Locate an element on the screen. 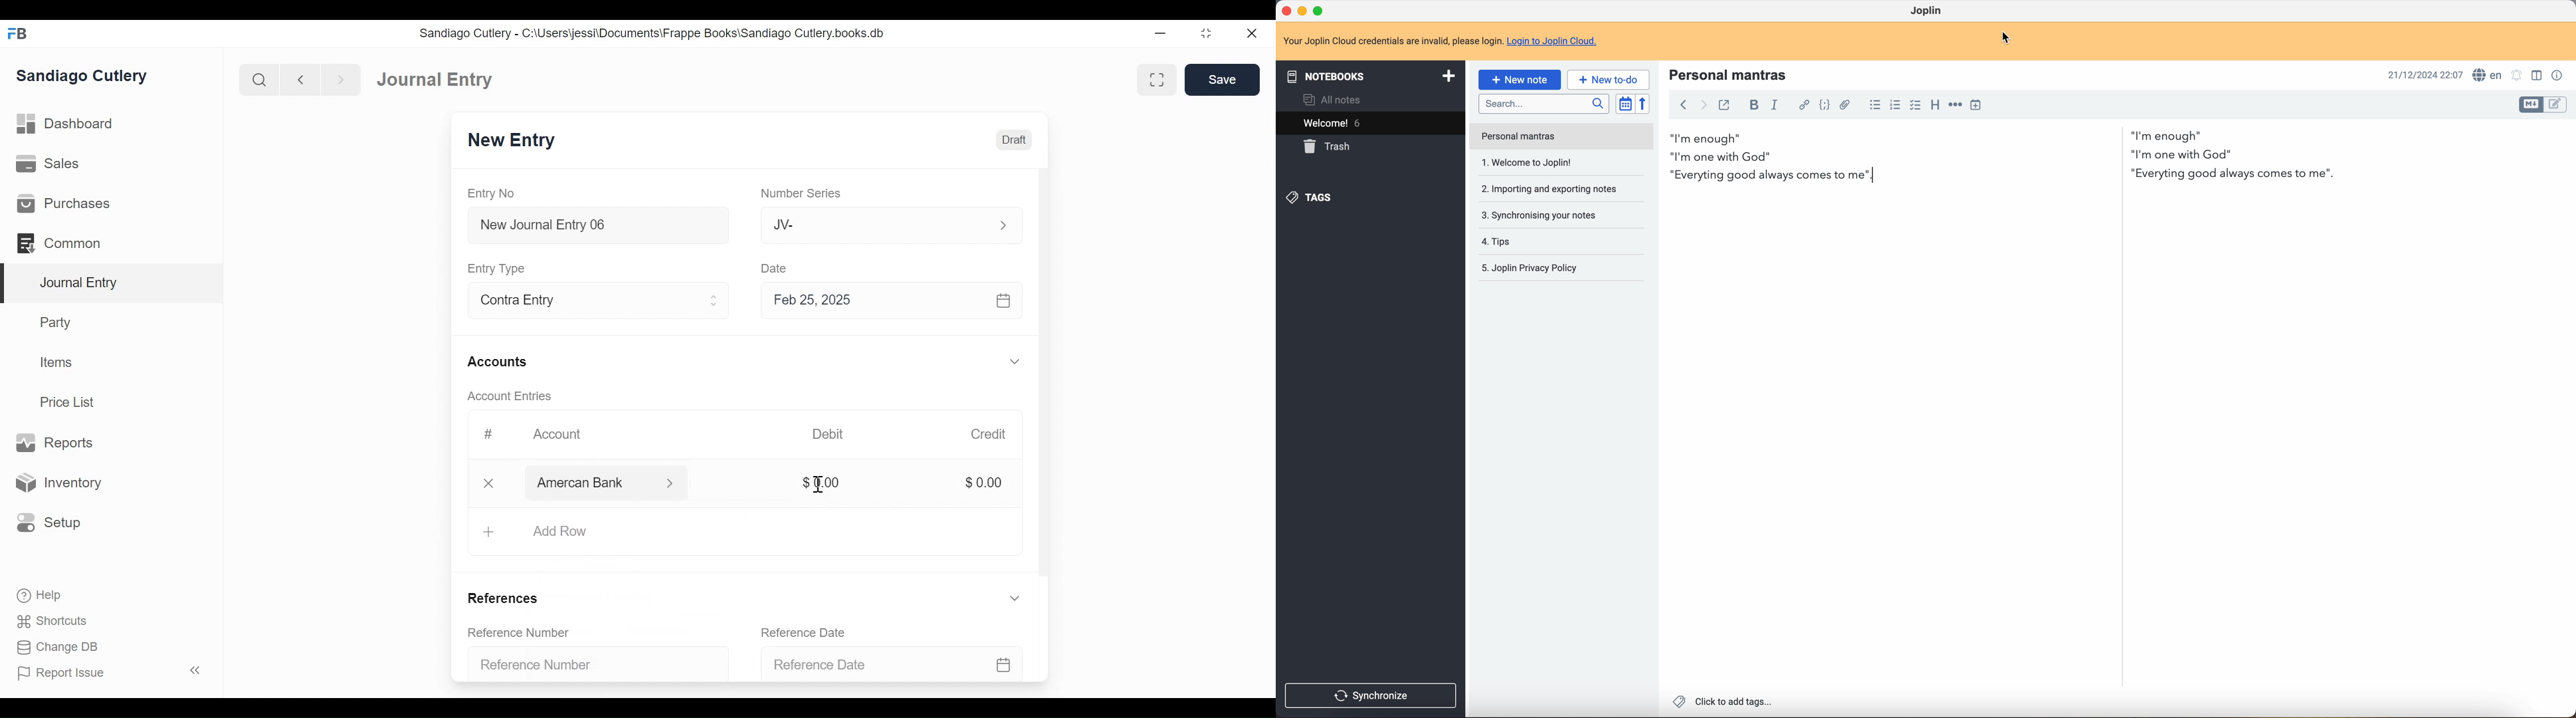 This screenshot has width=2576, height=728. synchronising your notes is located at coordinates (1554, 192).